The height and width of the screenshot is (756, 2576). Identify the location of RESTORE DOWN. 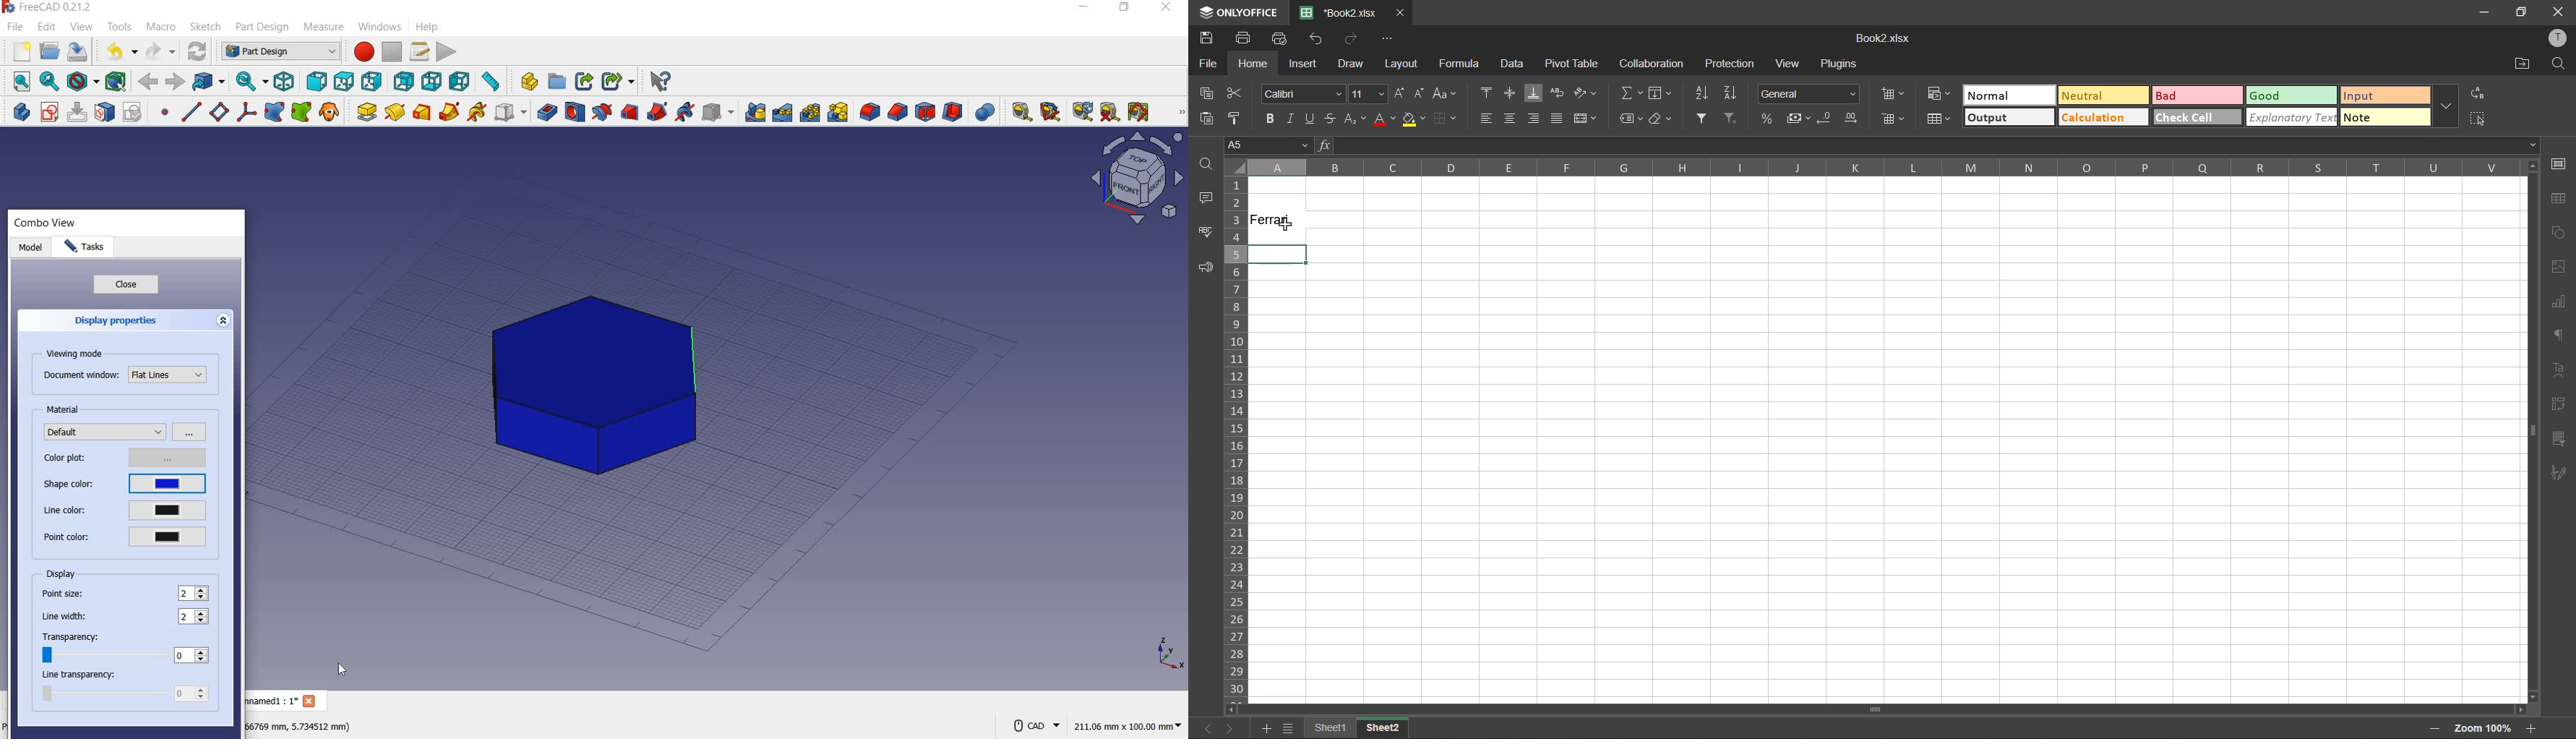
(1126, 9).